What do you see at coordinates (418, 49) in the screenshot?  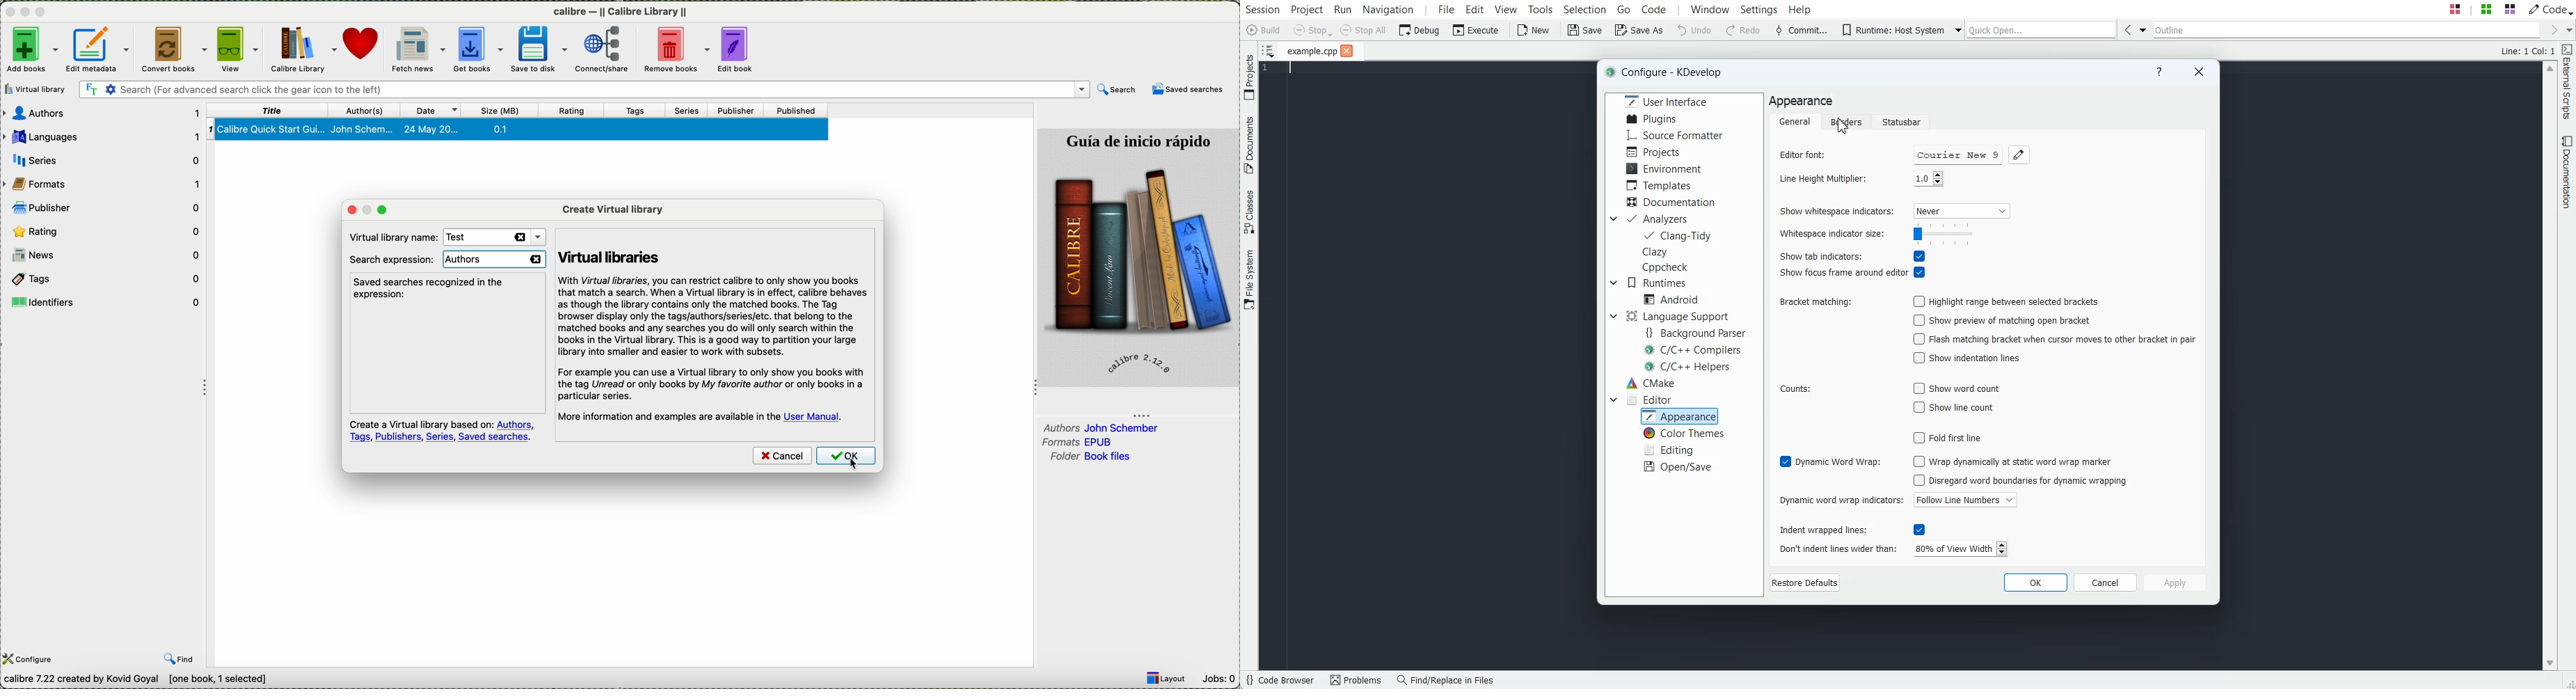 I see `fletch news` at bounding box center [418, 49].